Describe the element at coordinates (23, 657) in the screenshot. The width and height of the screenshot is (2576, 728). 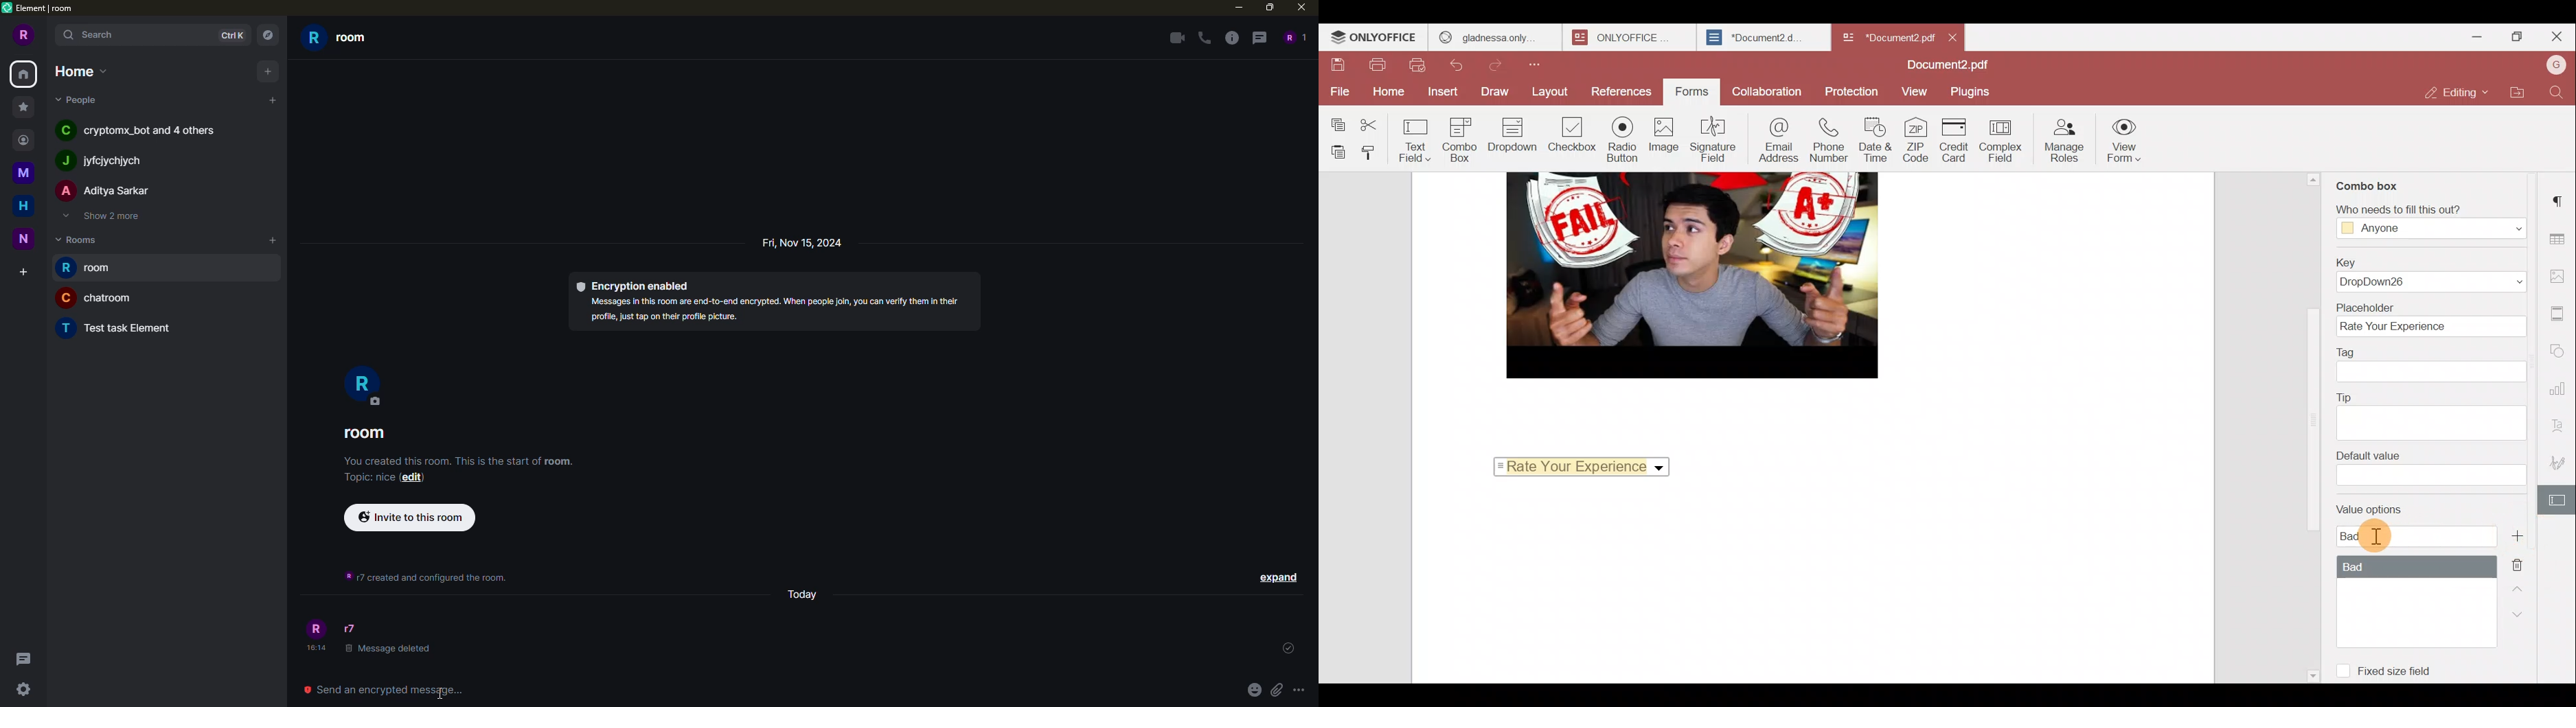
I see `threads` at that location.